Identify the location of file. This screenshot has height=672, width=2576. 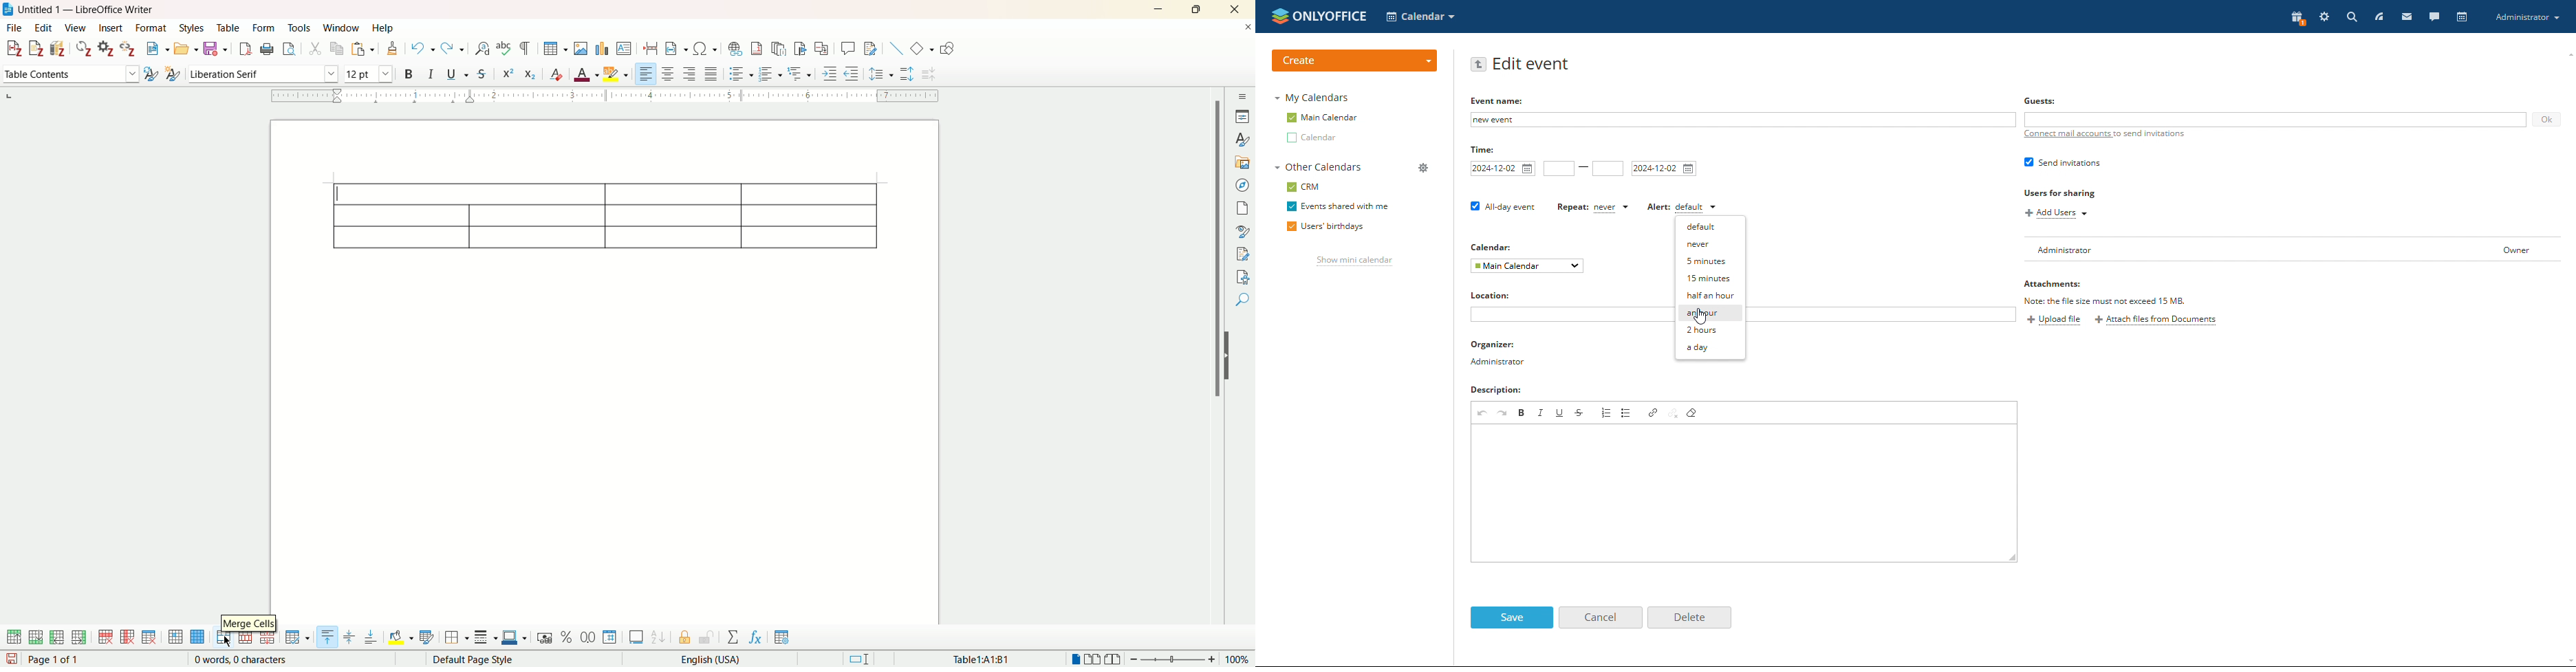
(16, 27).